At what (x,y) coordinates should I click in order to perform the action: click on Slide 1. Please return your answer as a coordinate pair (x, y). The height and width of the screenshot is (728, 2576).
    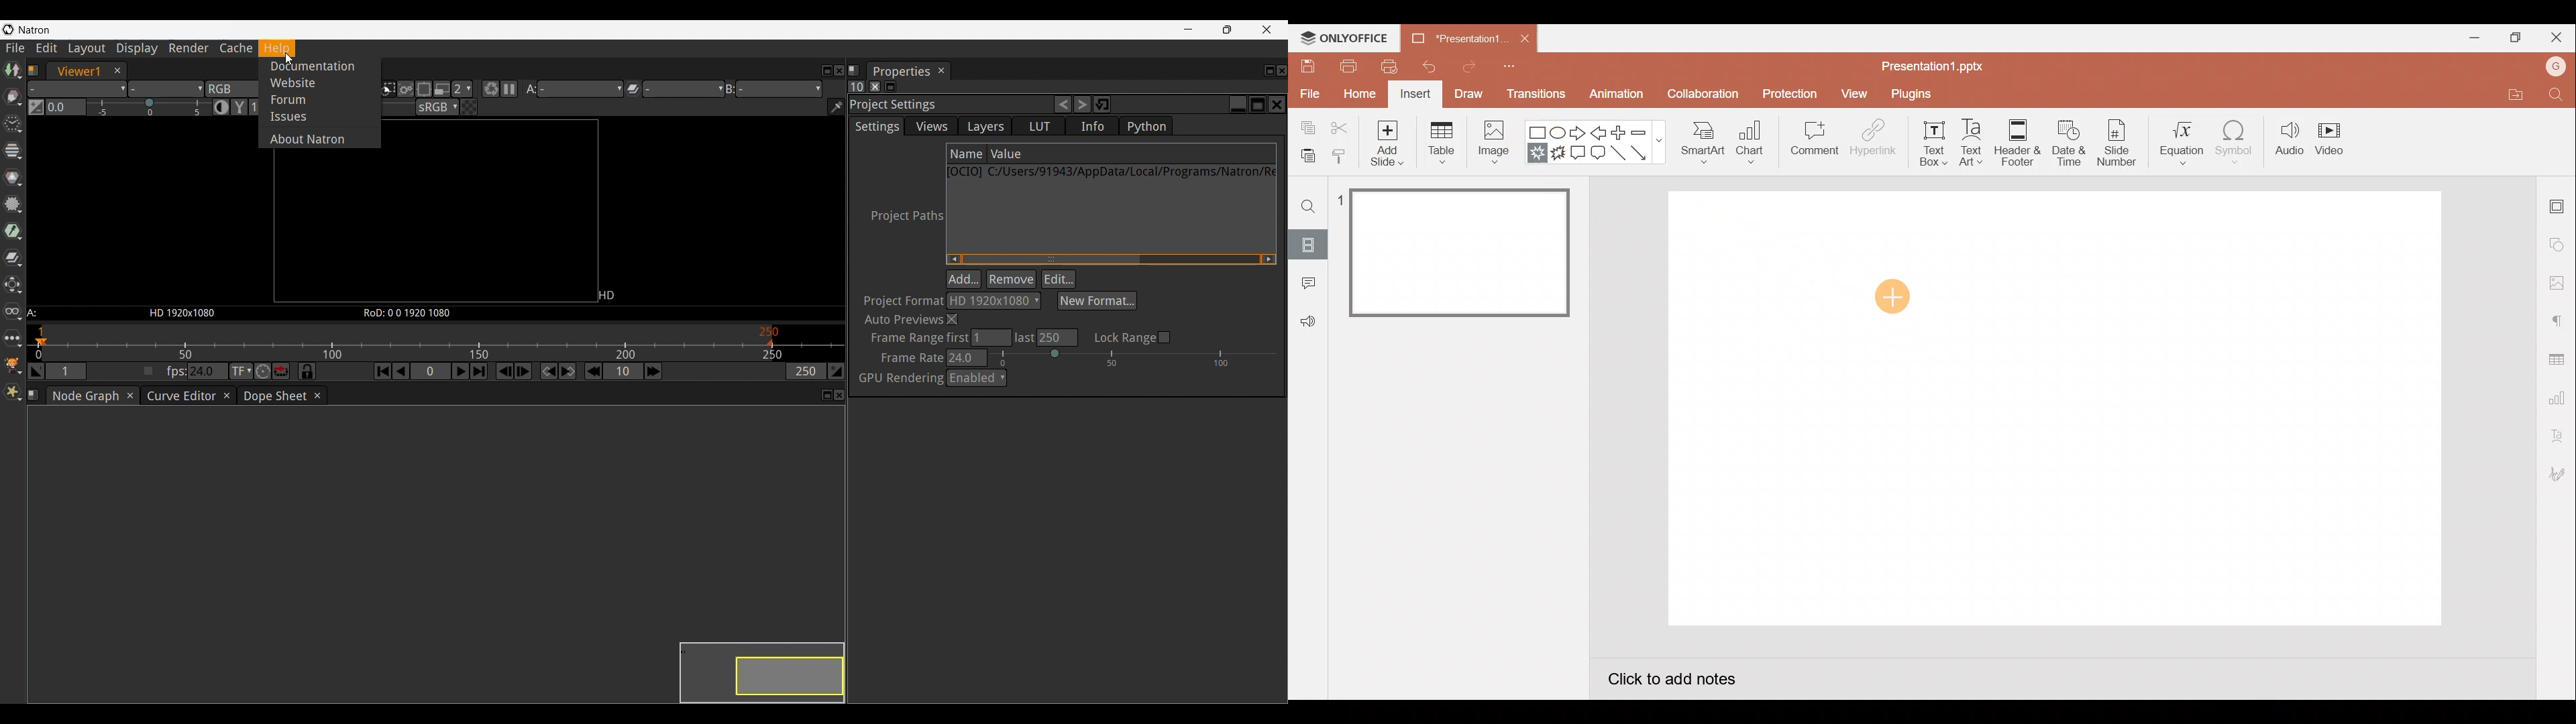
    Looking at the image, I should click on (1450, 253).